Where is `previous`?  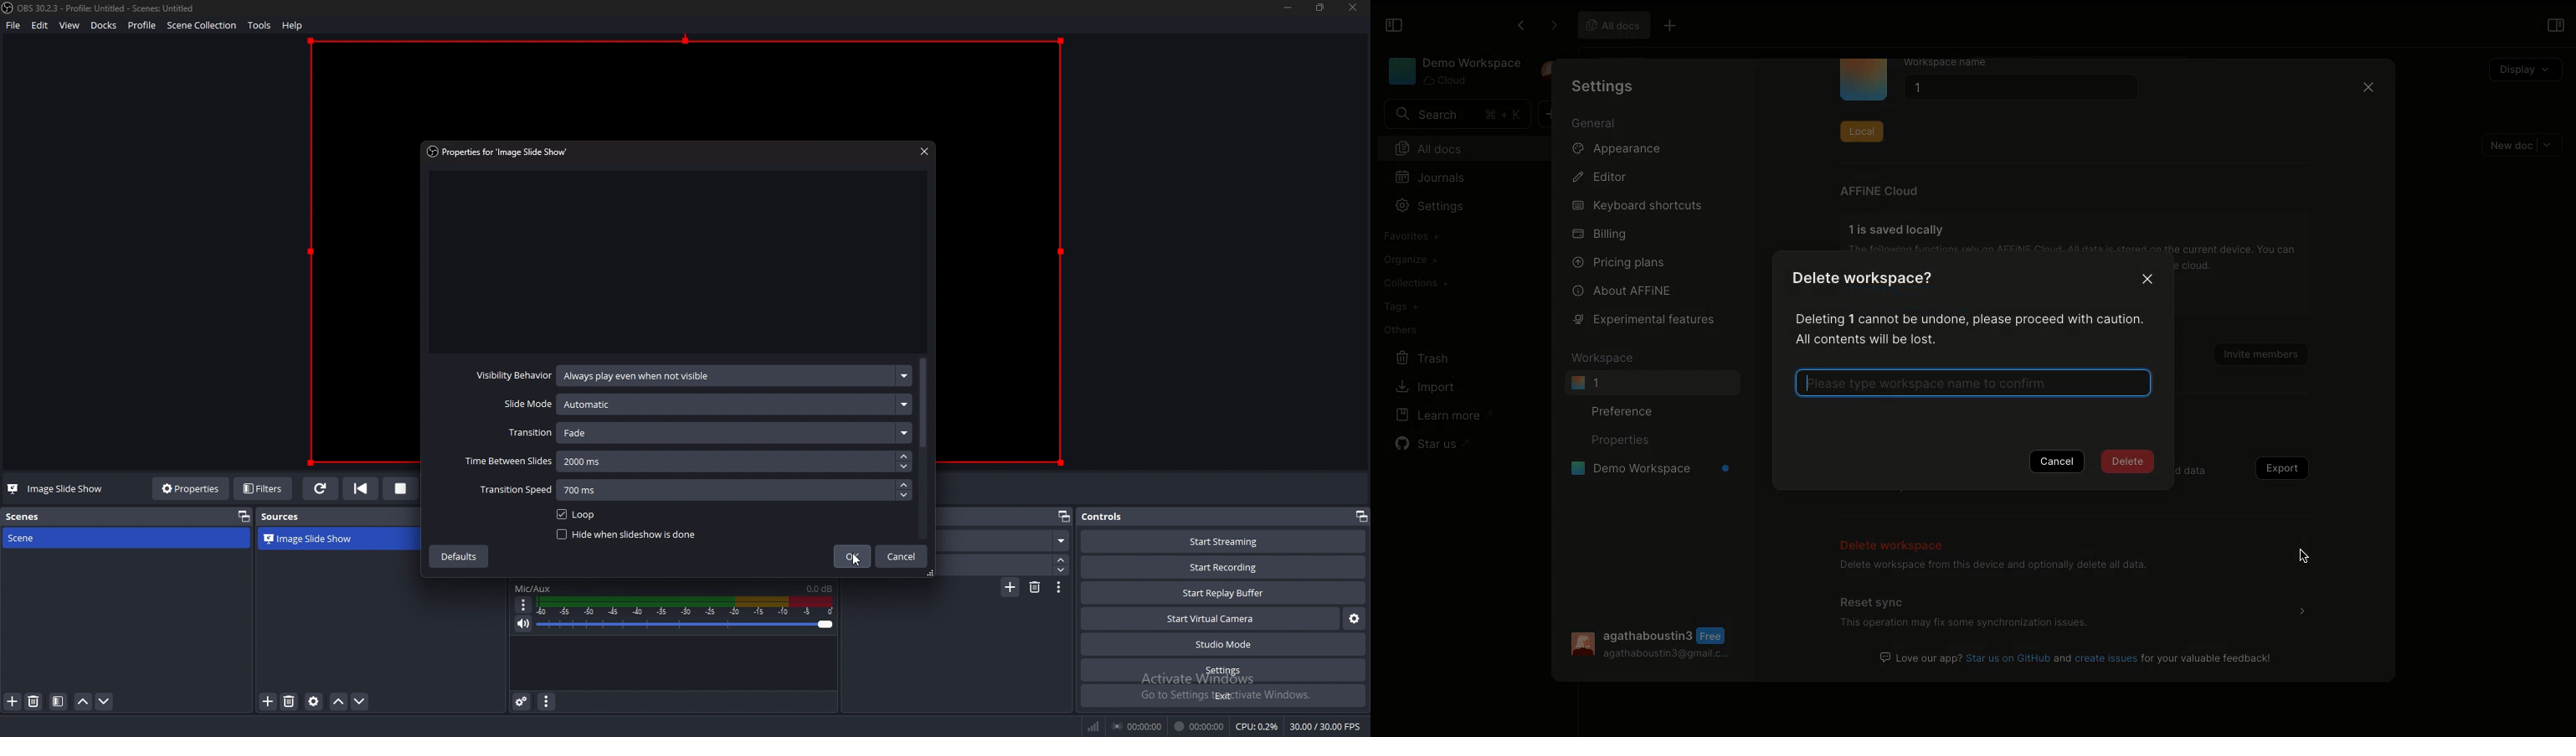
previous is located at coordinates (360, 488).